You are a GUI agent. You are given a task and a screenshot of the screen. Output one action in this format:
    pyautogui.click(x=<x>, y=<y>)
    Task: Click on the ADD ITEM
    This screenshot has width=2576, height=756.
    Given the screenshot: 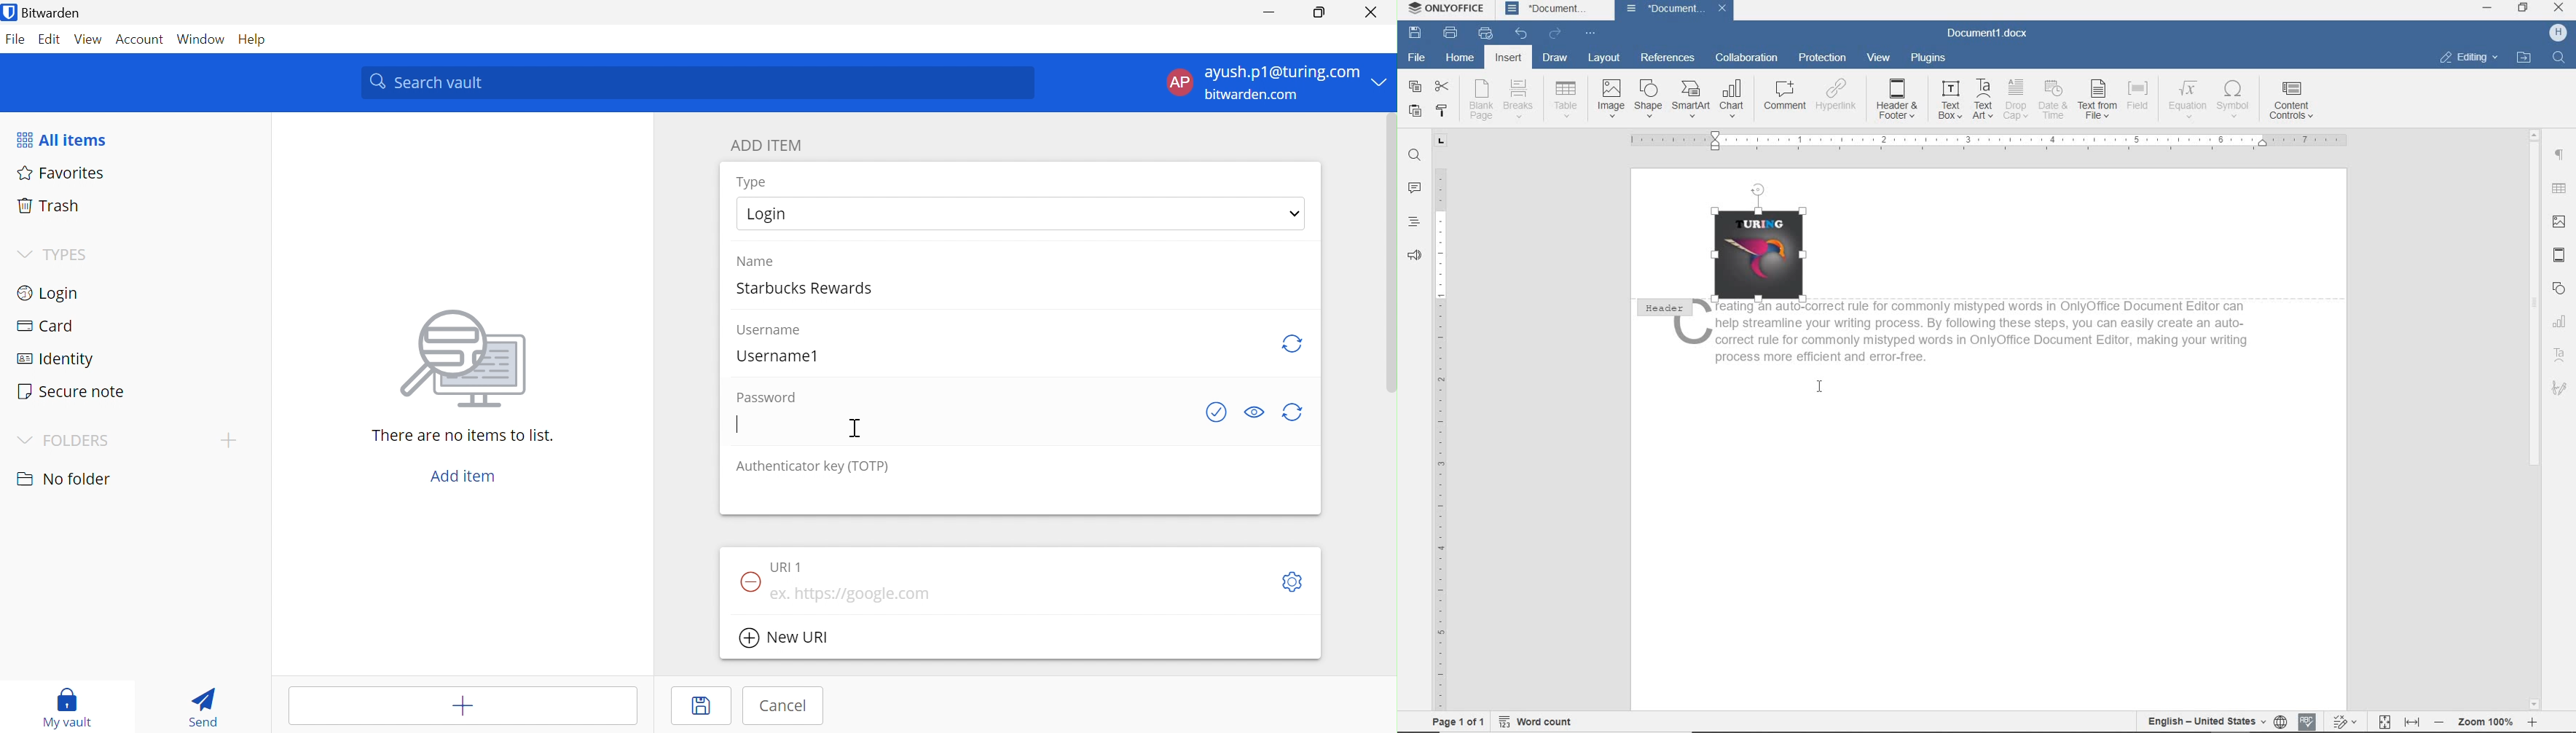 What is the action you would take?
    pyautogui.click(x=768, y=146)
    